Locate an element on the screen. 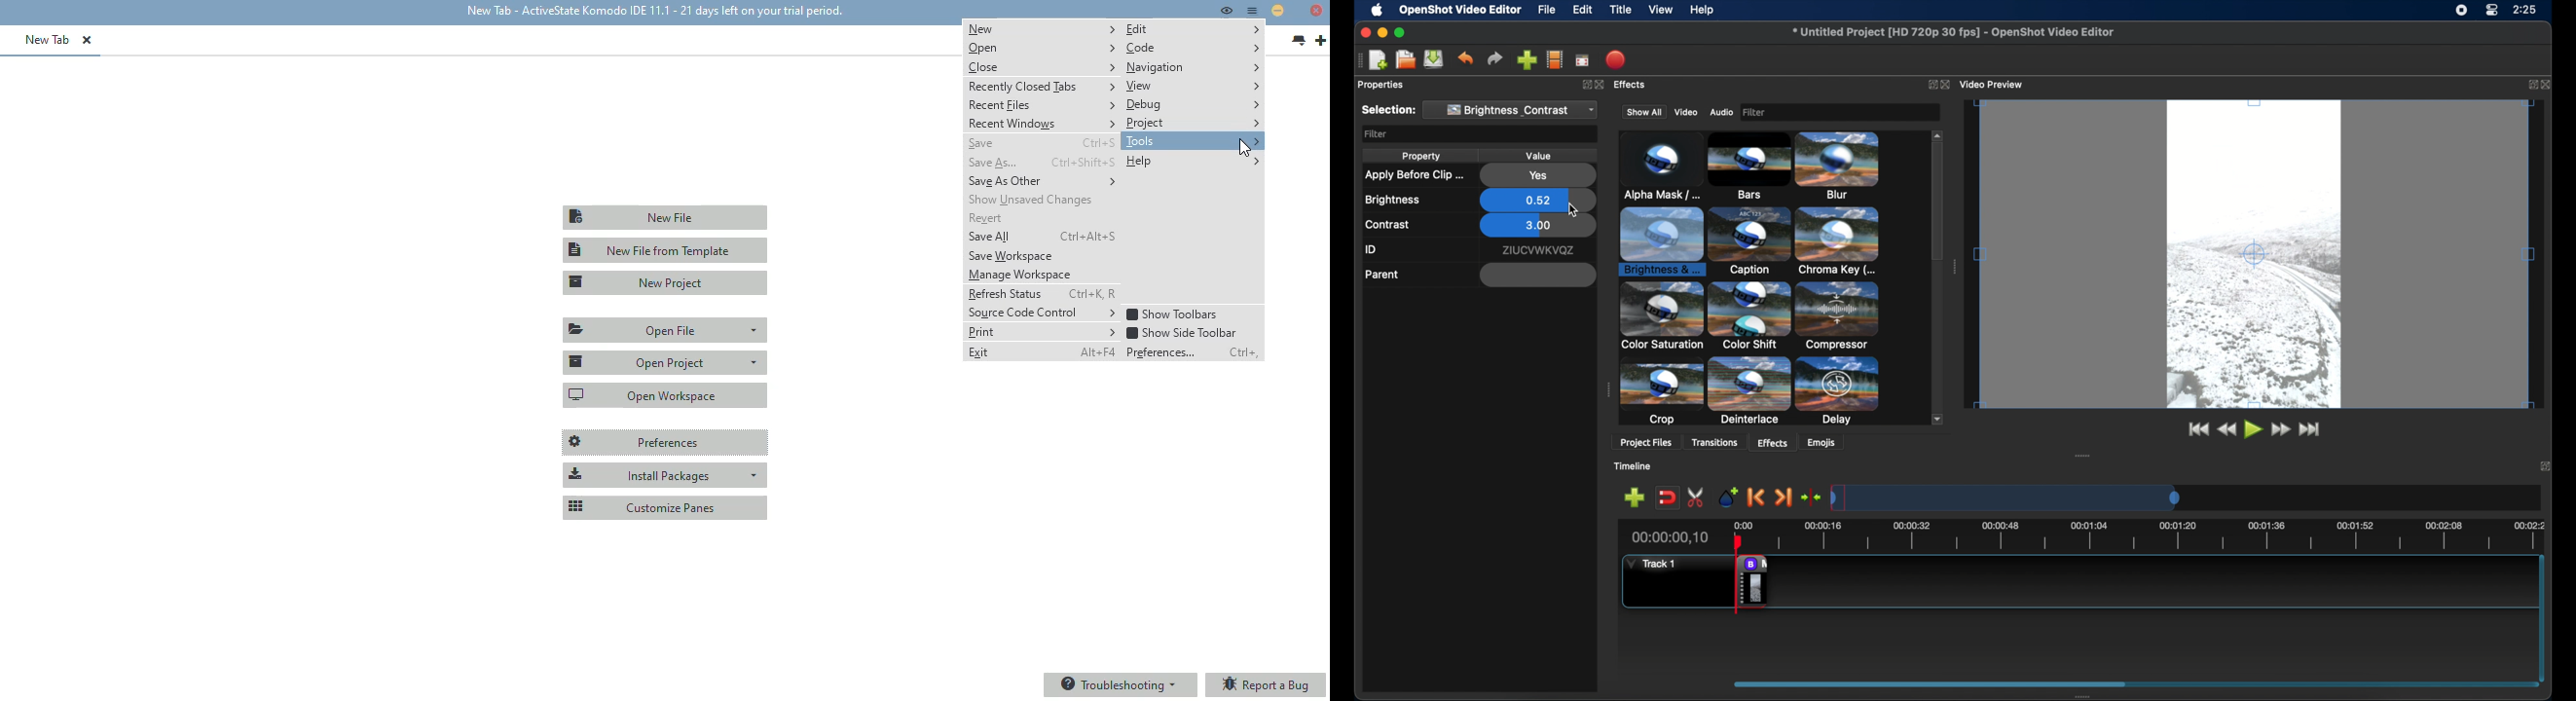 The width and height of the screenshot is (2576, 728). drag handle is located at coordinates (2077, 696).